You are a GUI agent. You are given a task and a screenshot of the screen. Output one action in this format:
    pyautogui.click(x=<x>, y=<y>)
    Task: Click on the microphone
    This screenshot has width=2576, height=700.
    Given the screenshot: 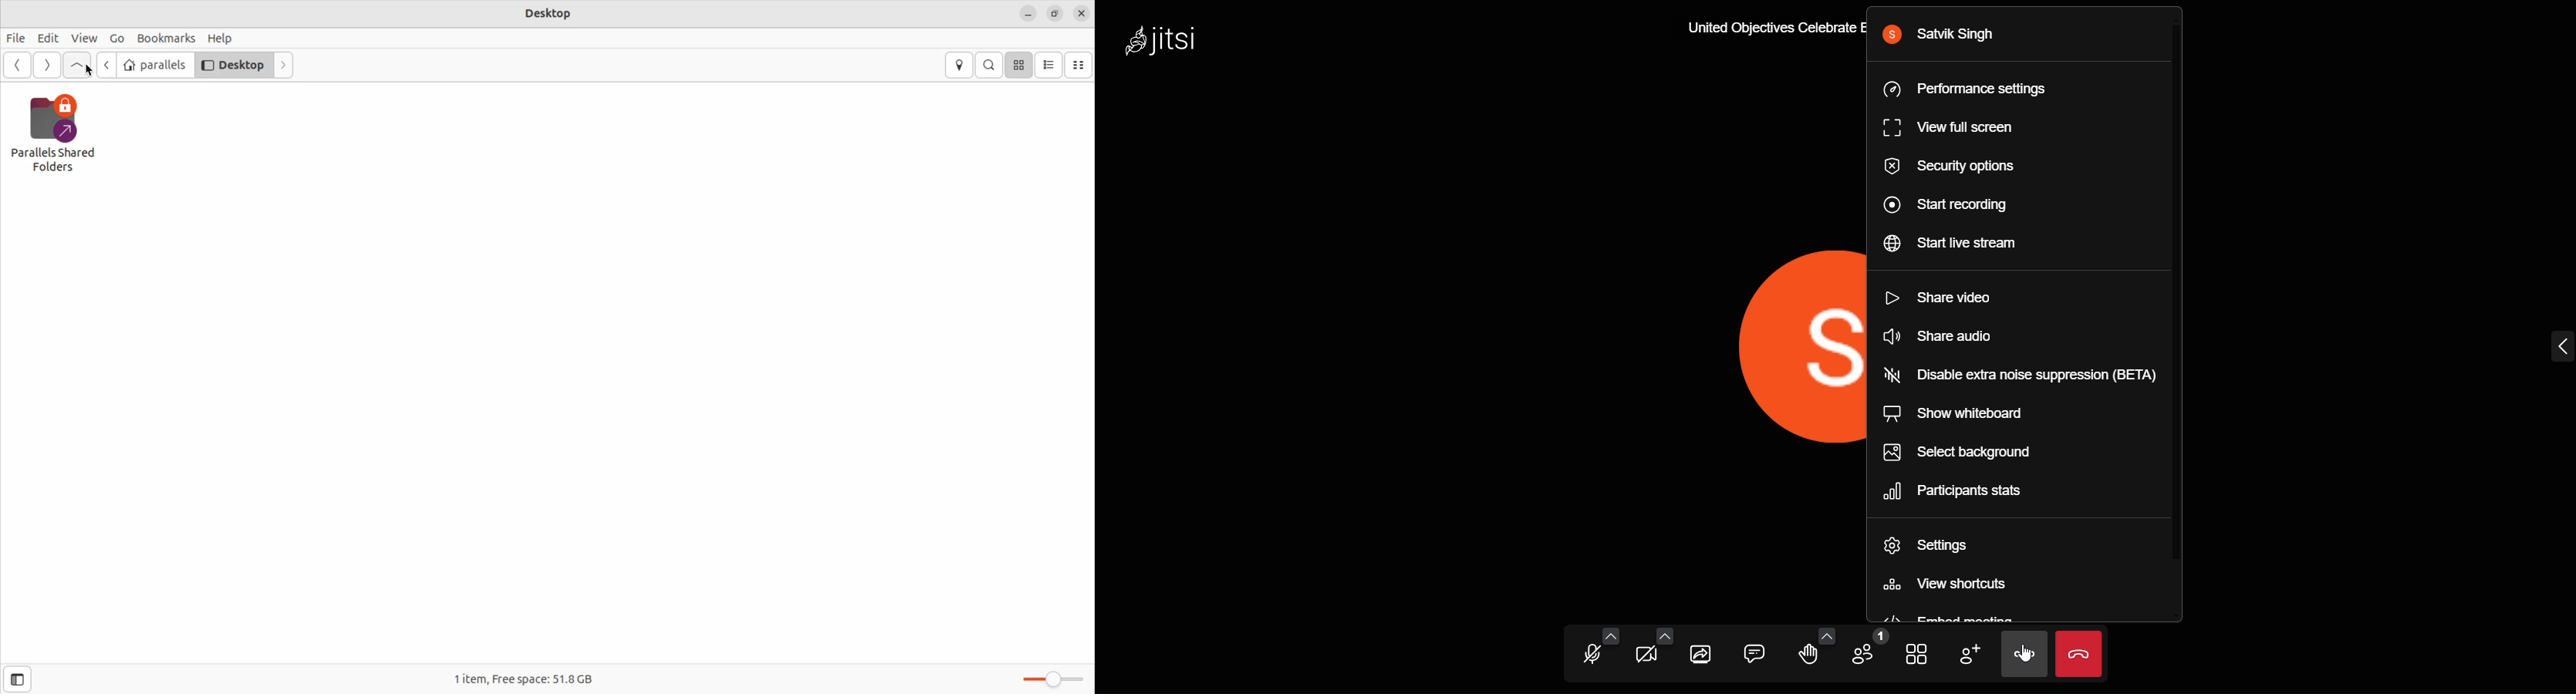 What is the action you would take?
    pyautogui.click(x=1591, y=655)
    